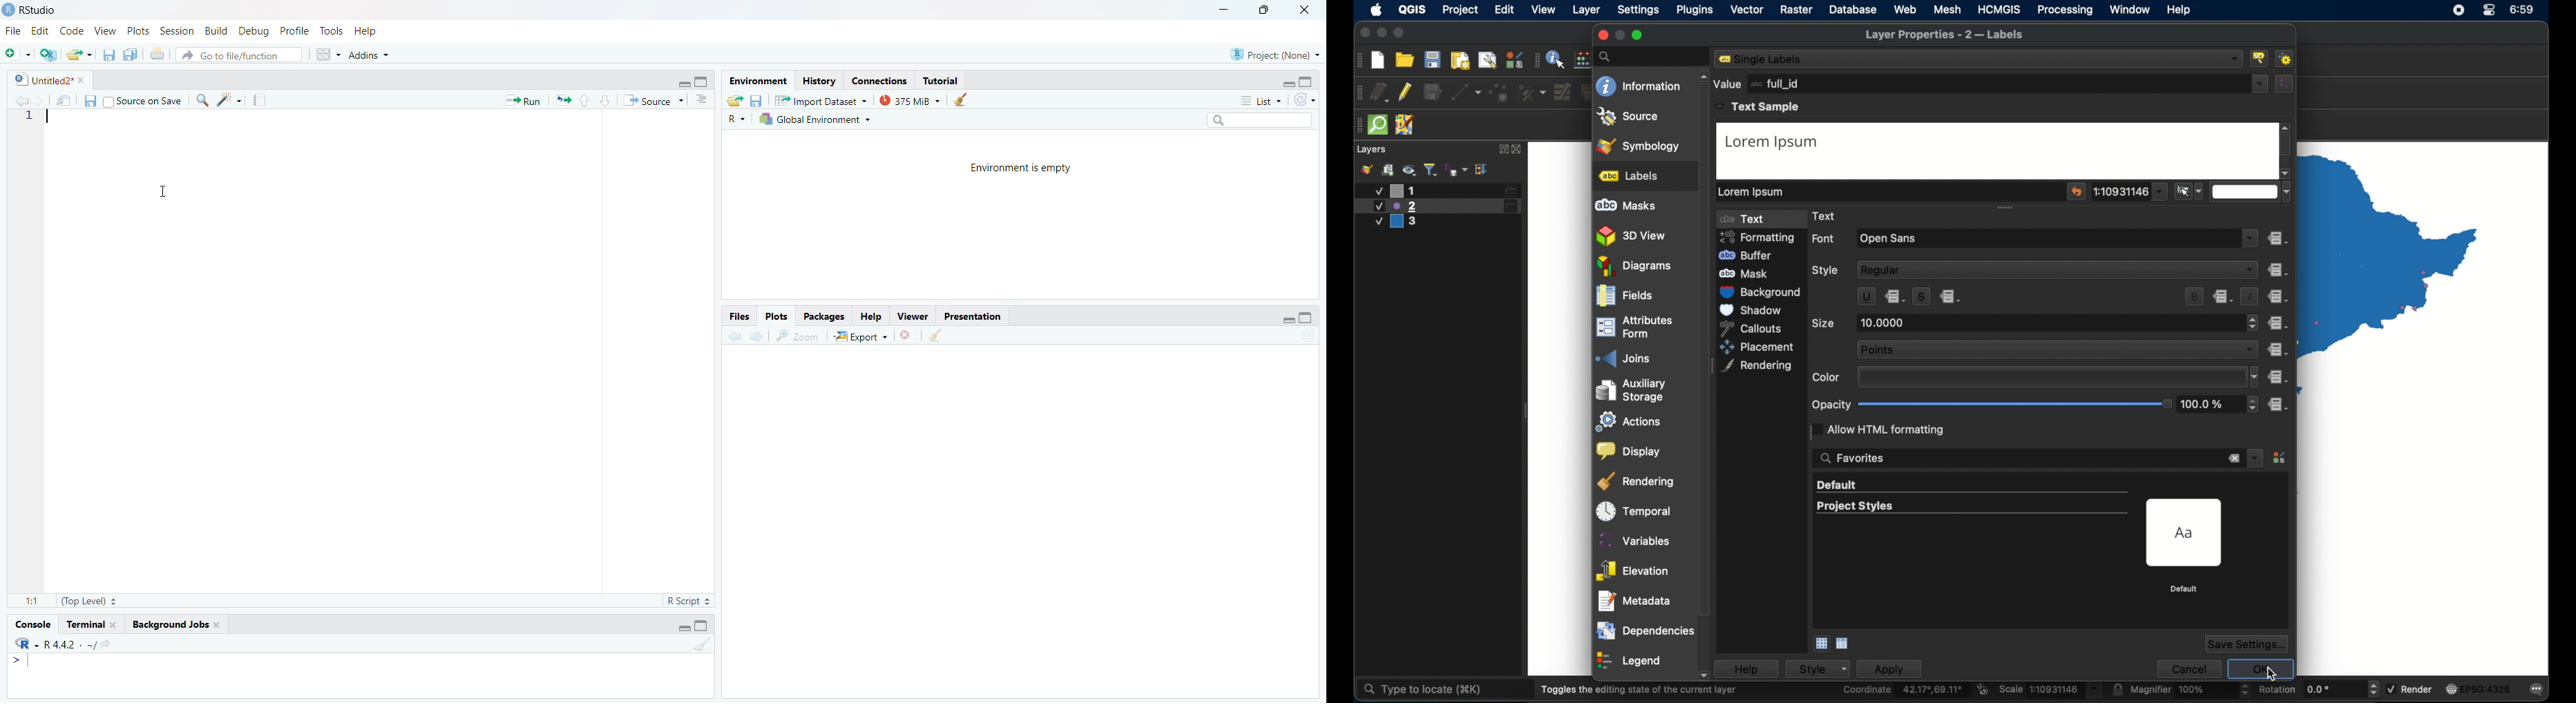 This screenshot has width=2576, height=728. Describe the element at coordinates (1377, 10) in the screenshot. I see `apple icon` at that location.